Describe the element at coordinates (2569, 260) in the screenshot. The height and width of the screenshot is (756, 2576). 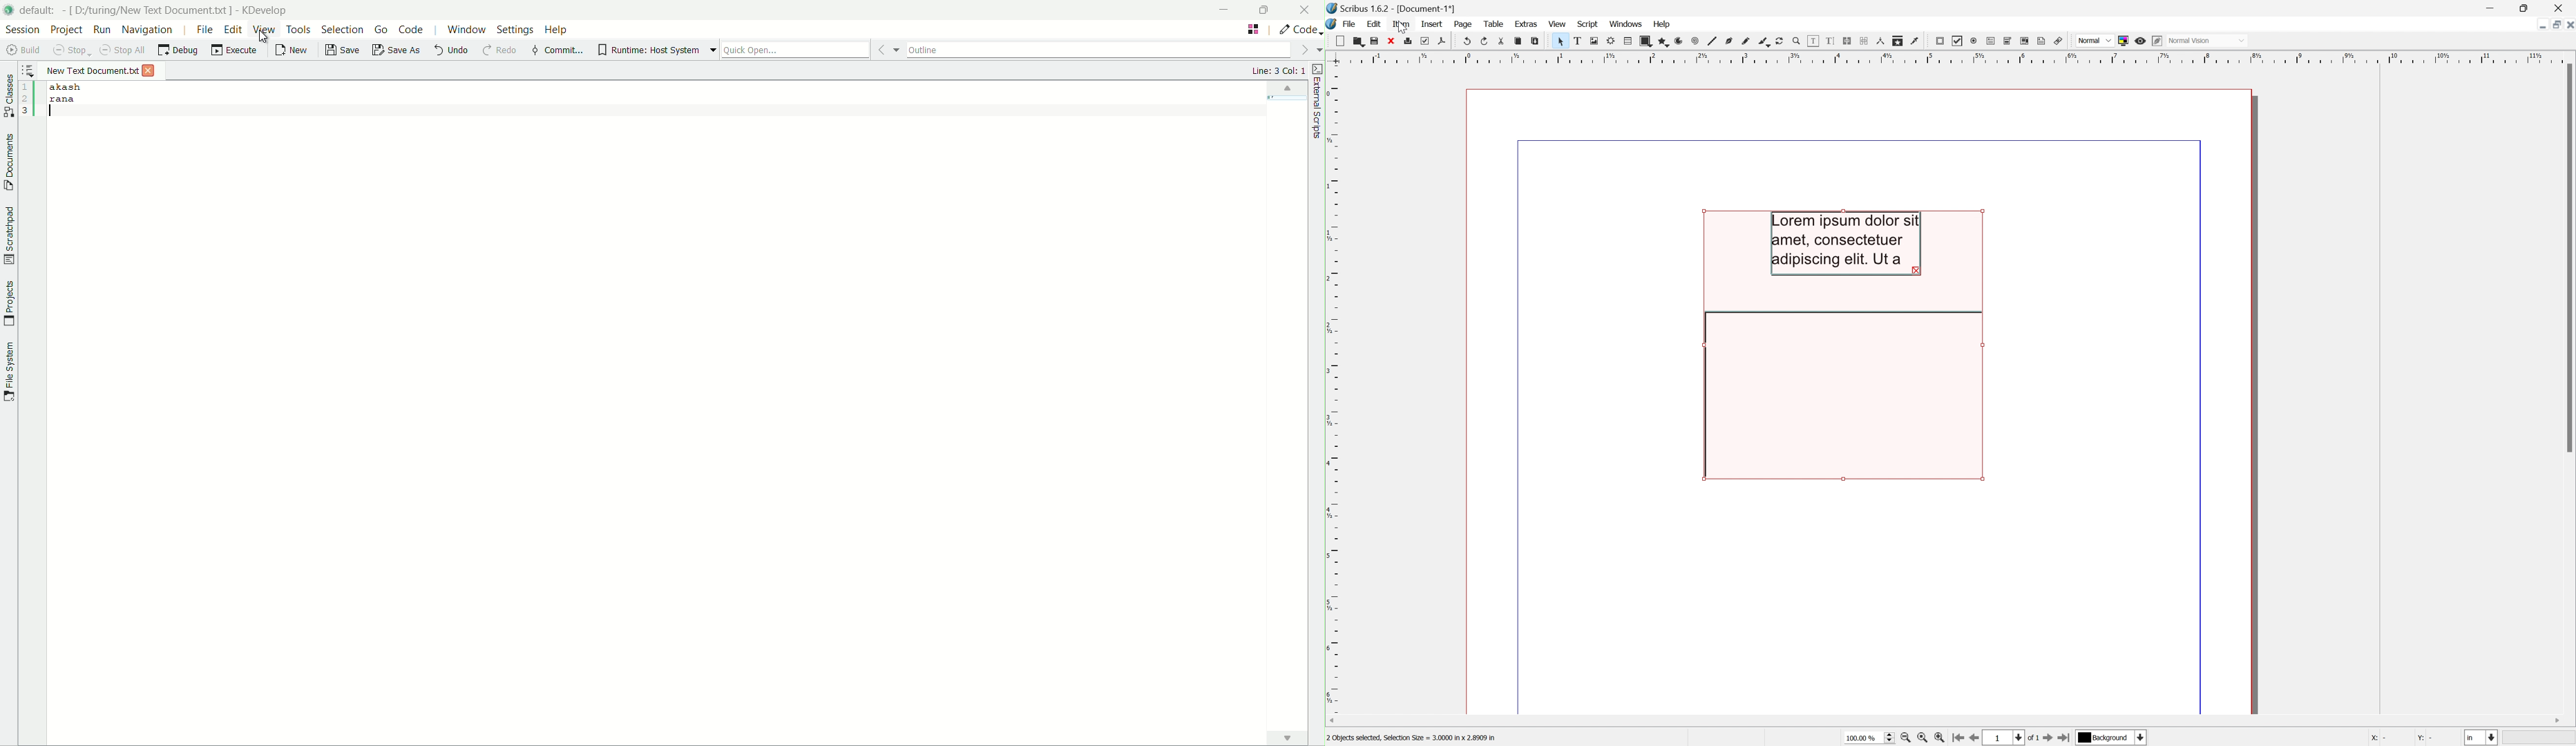
I see `Scroll bar` at that location.